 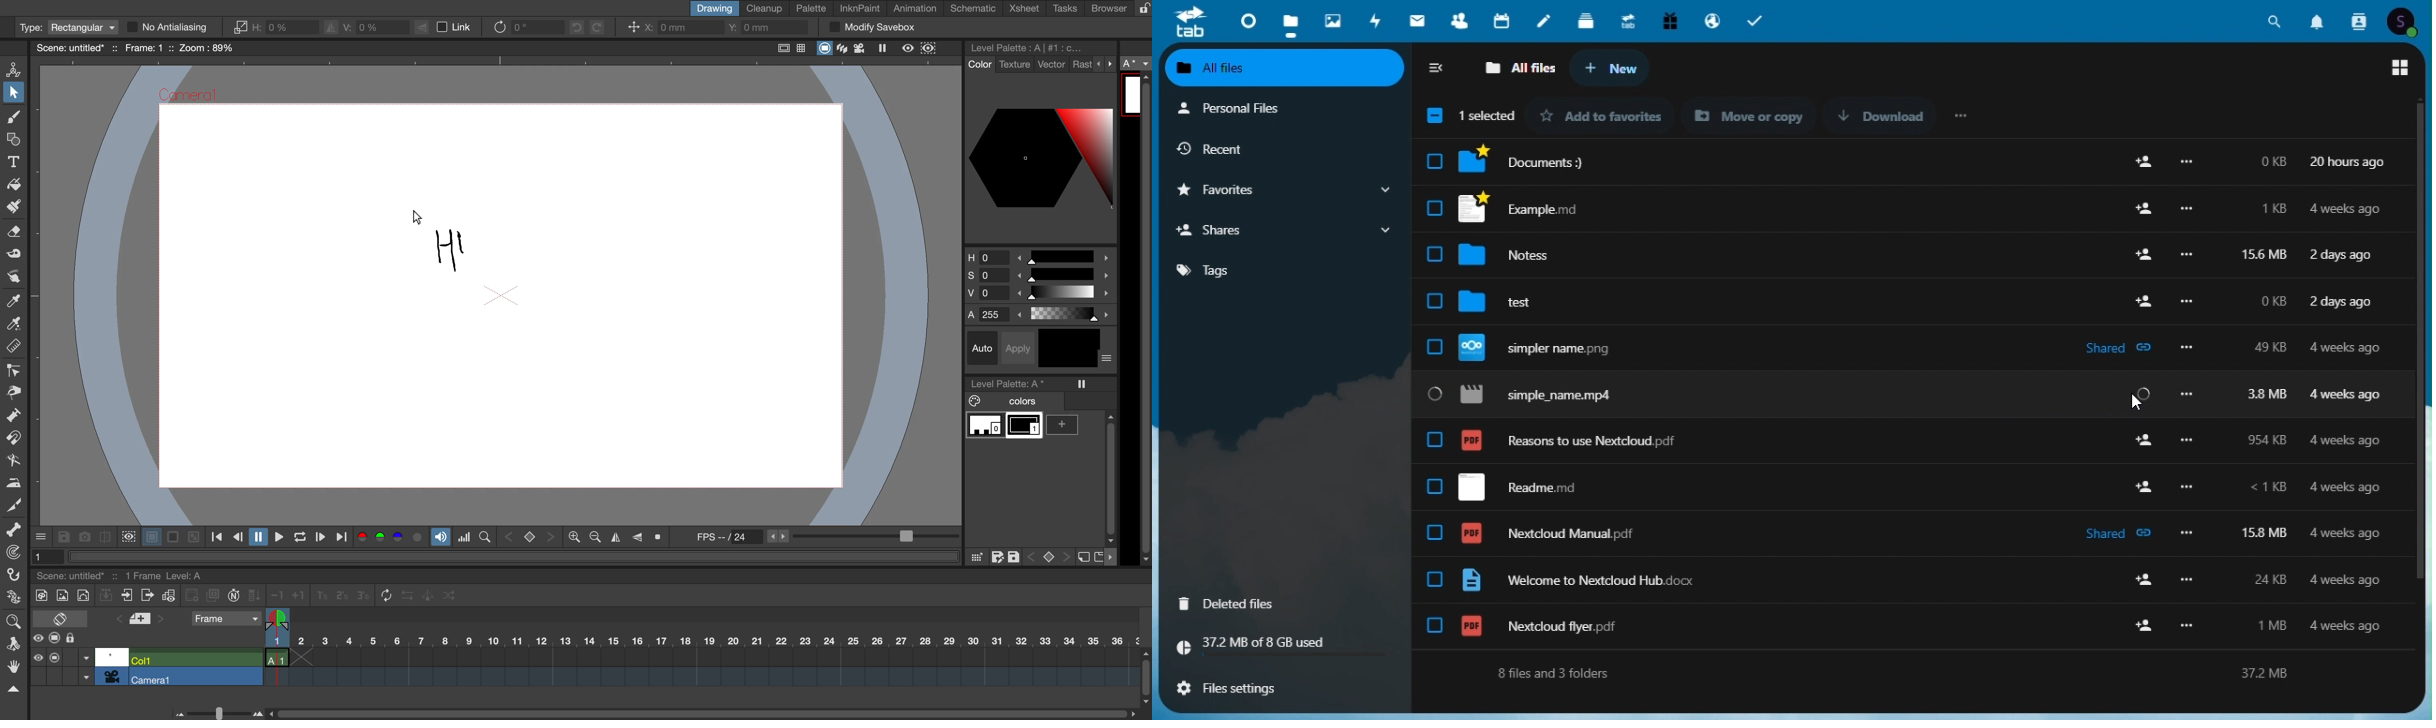 What do you see at coordinates (193, 595) in the screenshot?
I see `create blank drawing` at bounding box center [193, 595].